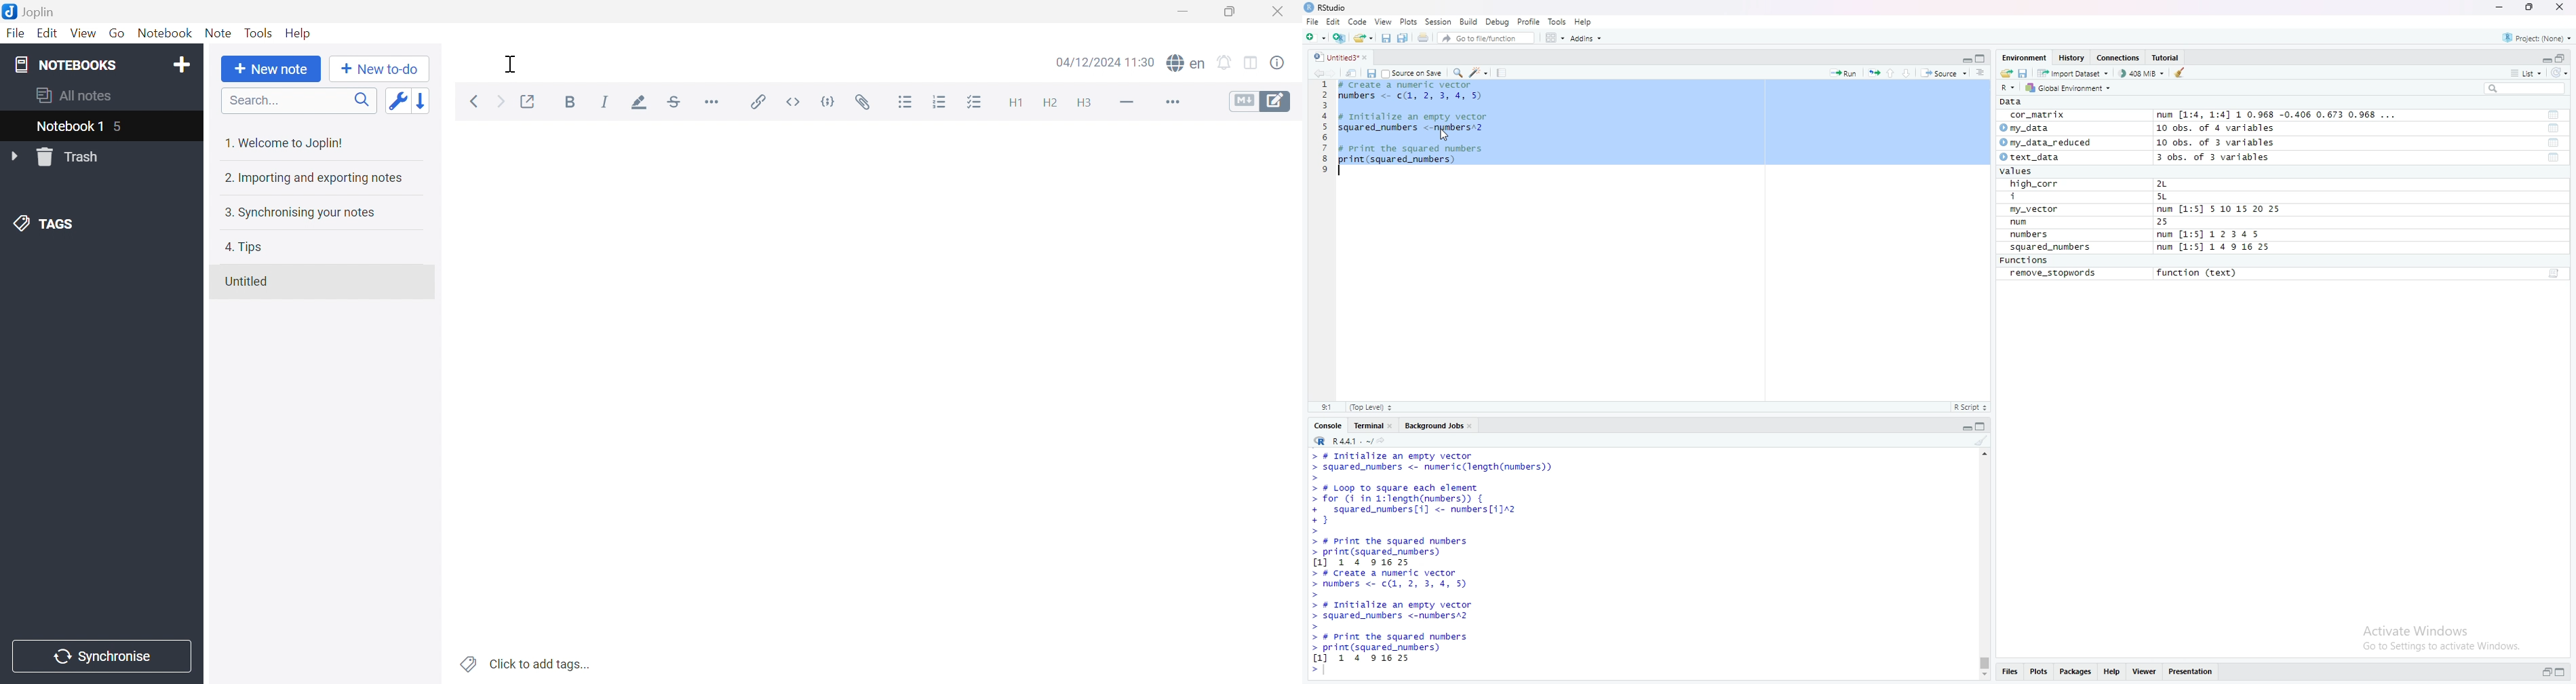  What do you see at coordinates (2044, 143) in the screenshot?
I see `© my_data_reduced` at bounding box center [2044, 143].